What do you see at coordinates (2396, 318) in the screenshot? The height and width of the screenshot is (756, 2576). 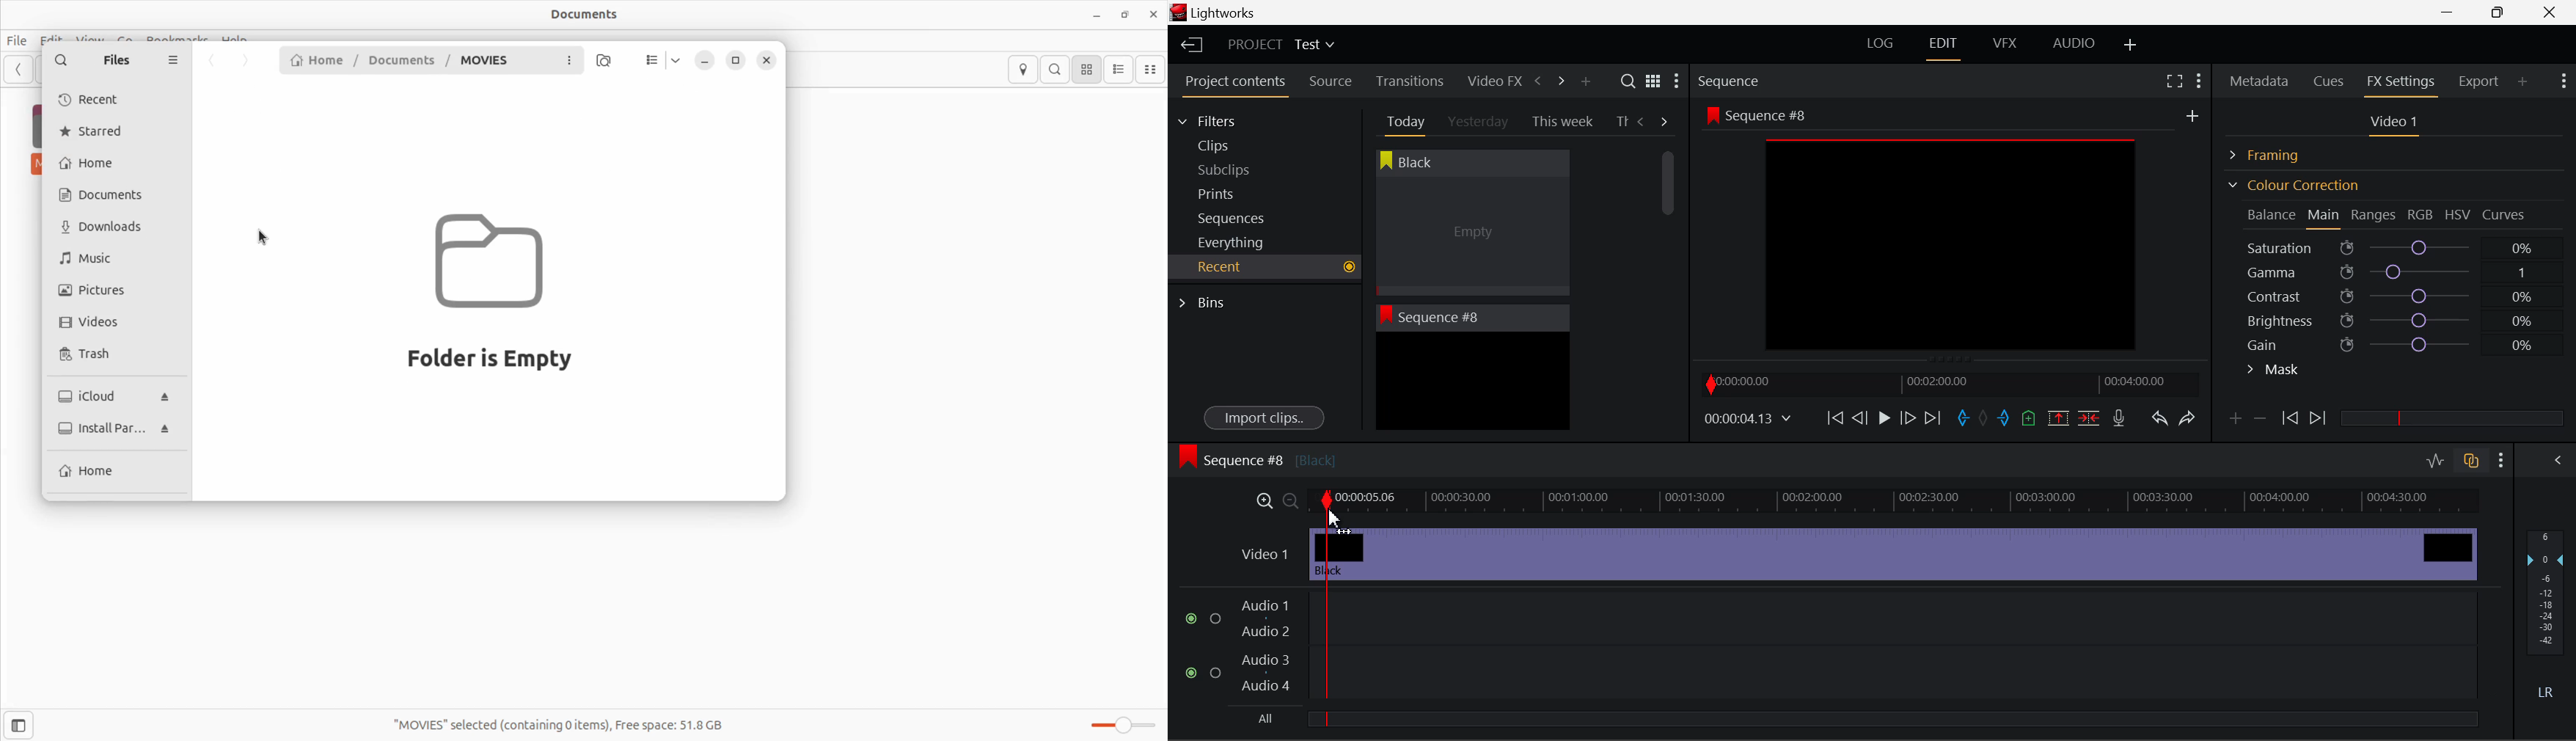 I see `Brightness` at bounding box center [2396, 318].